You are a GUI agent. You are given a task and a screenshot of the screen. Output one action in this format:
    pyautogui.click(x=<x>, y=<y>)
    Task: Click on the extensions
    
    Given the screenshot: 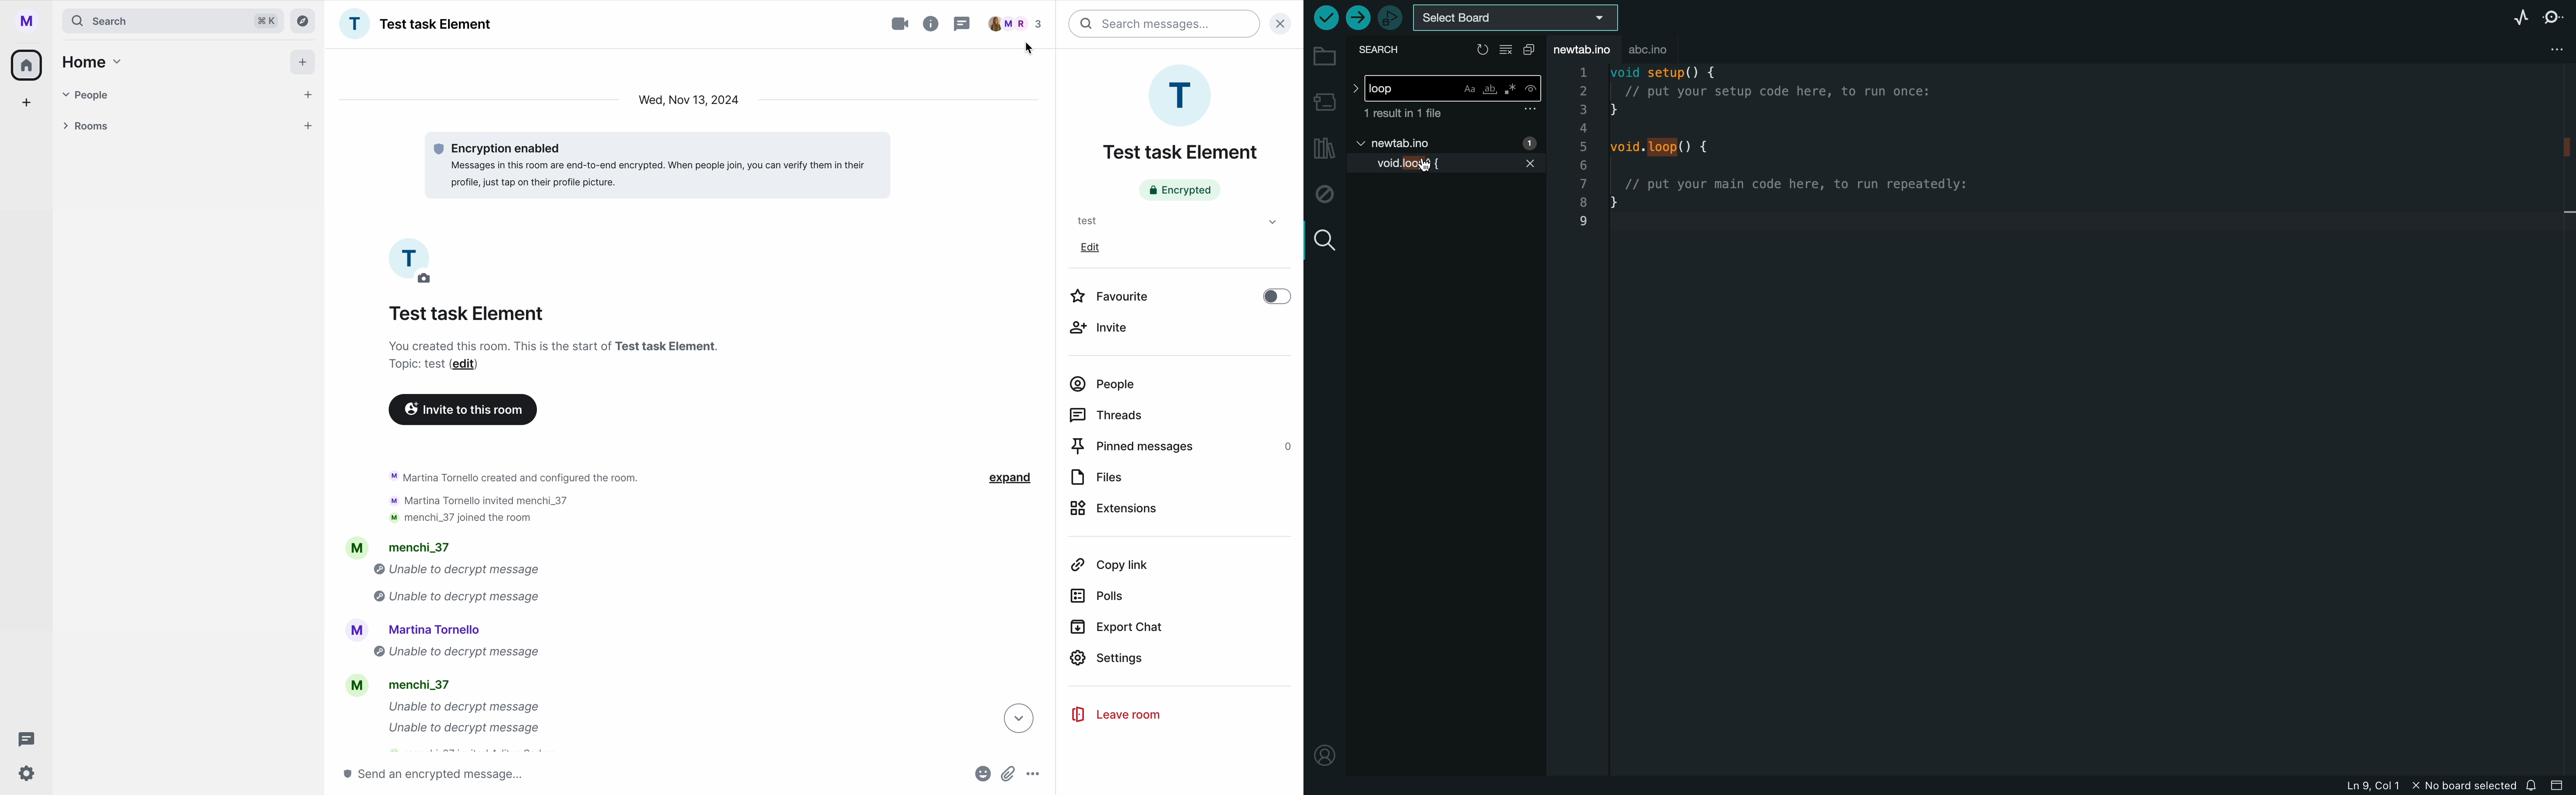 What is the action you would take?
    pyautogui.click(x=1116, y=510)
    